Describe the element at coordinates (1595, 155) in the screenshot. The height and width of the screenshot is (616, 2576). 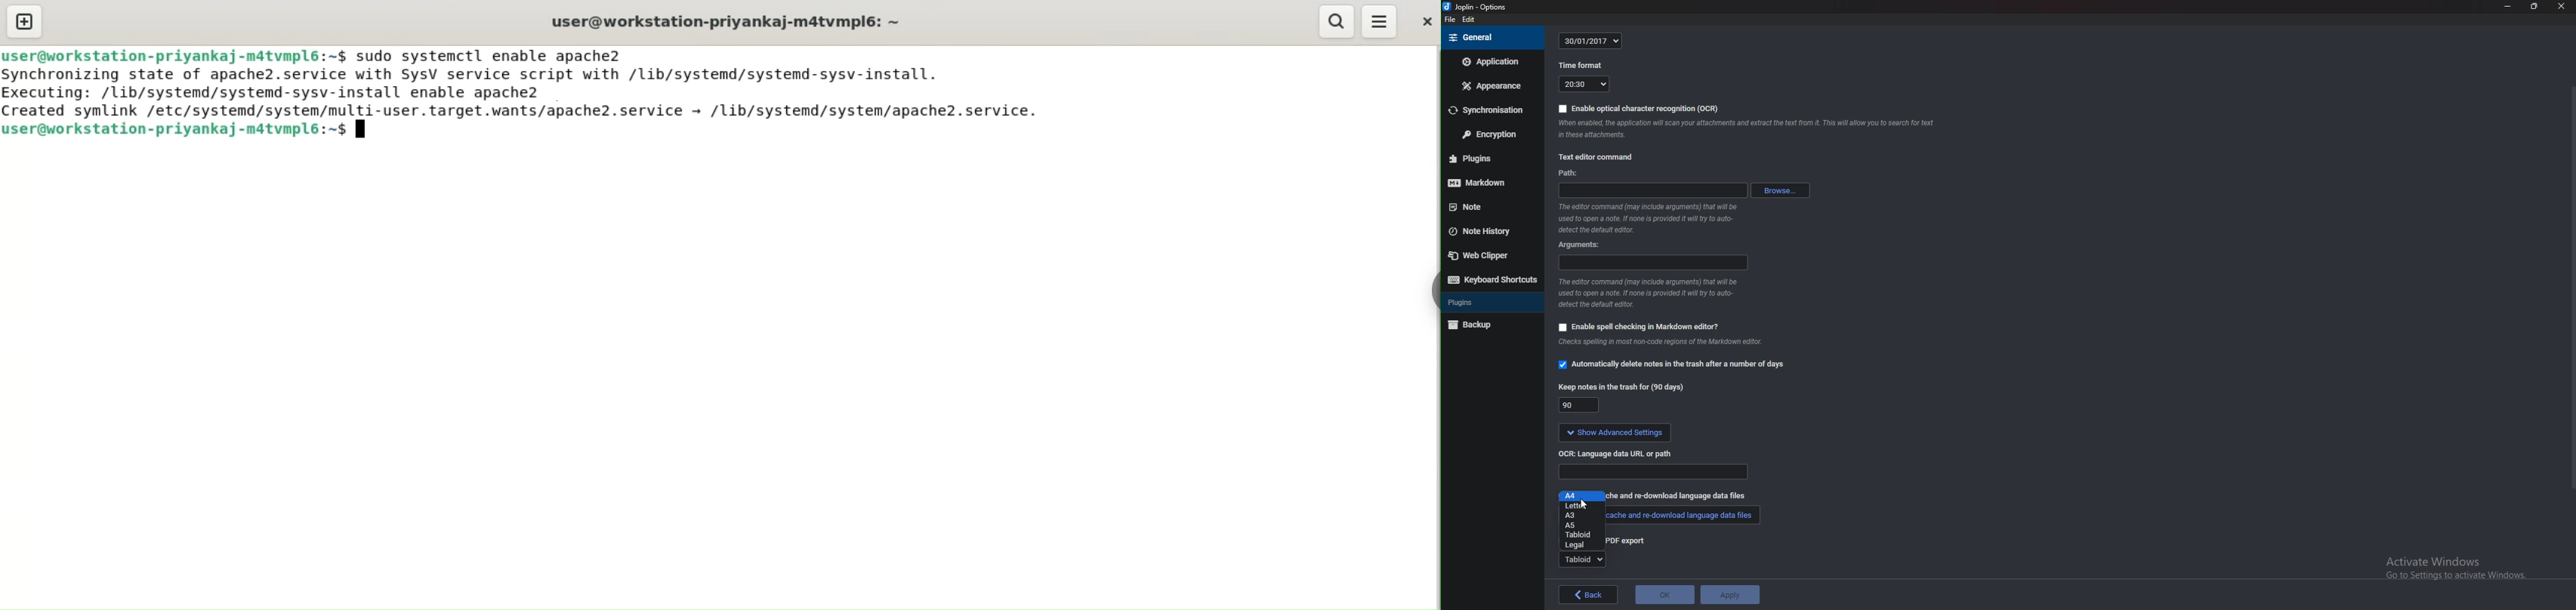
I see `text editor command` at that location.